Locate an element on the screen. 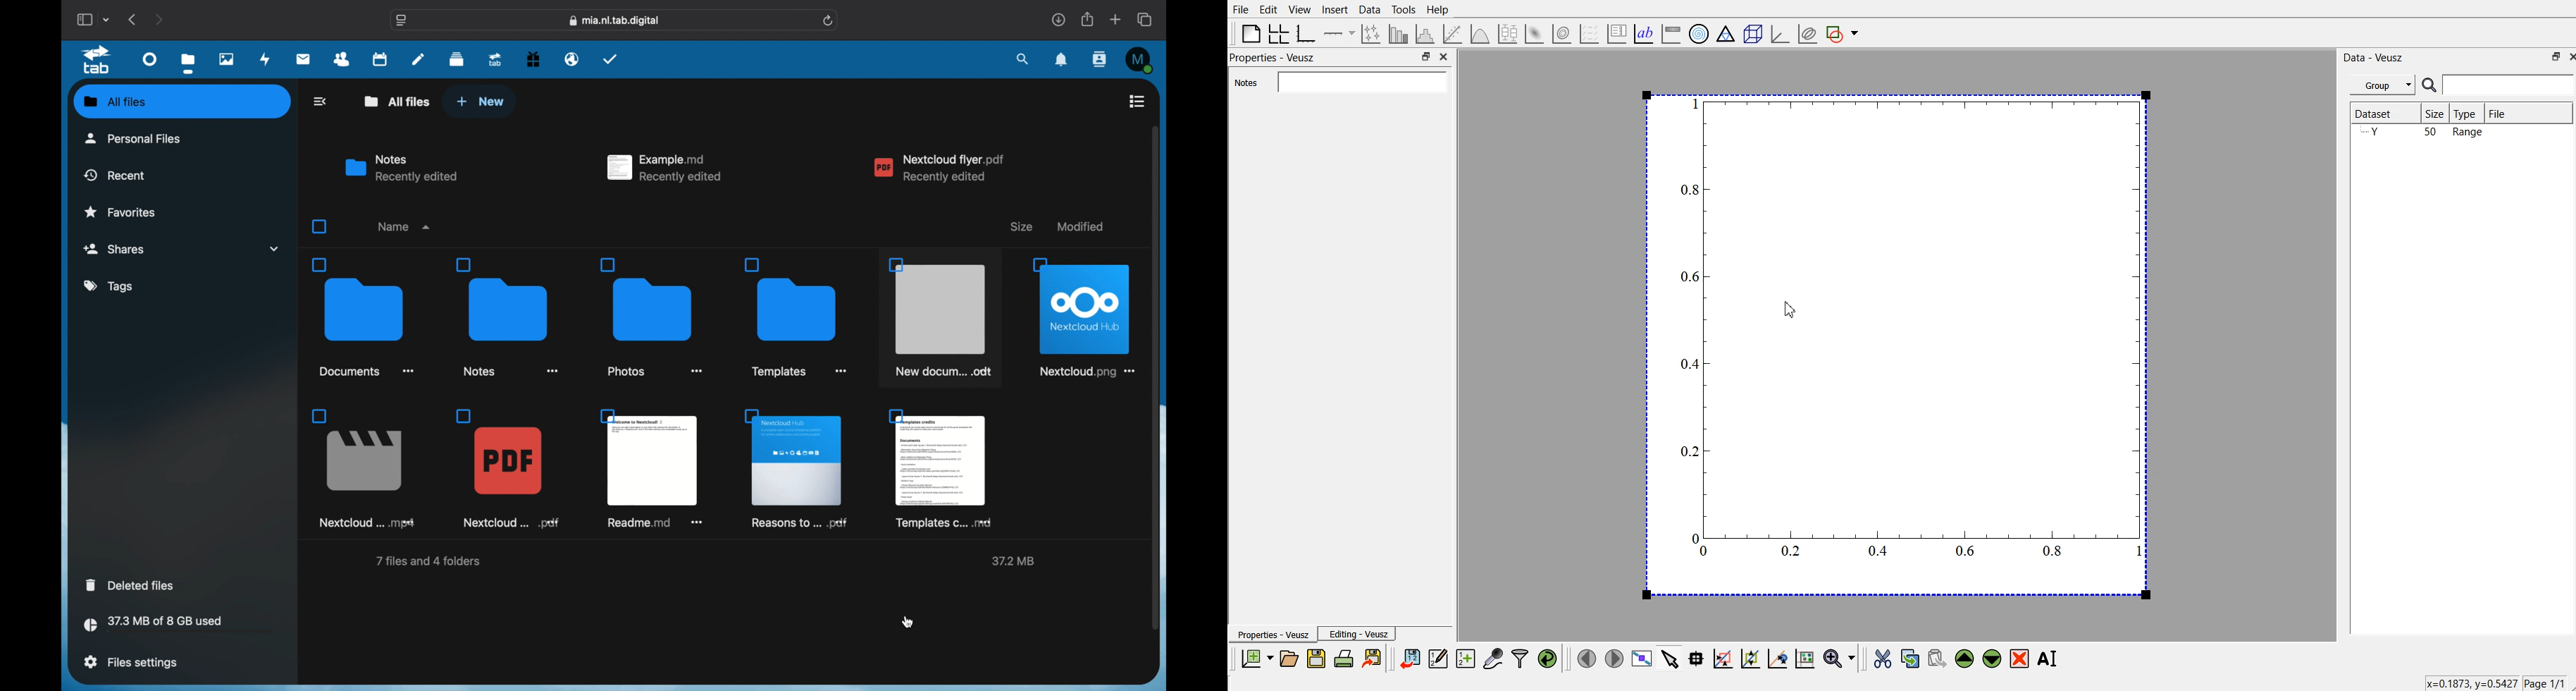 The image size is (2576, 700). move to next page is located at coordinates (1614, 658).